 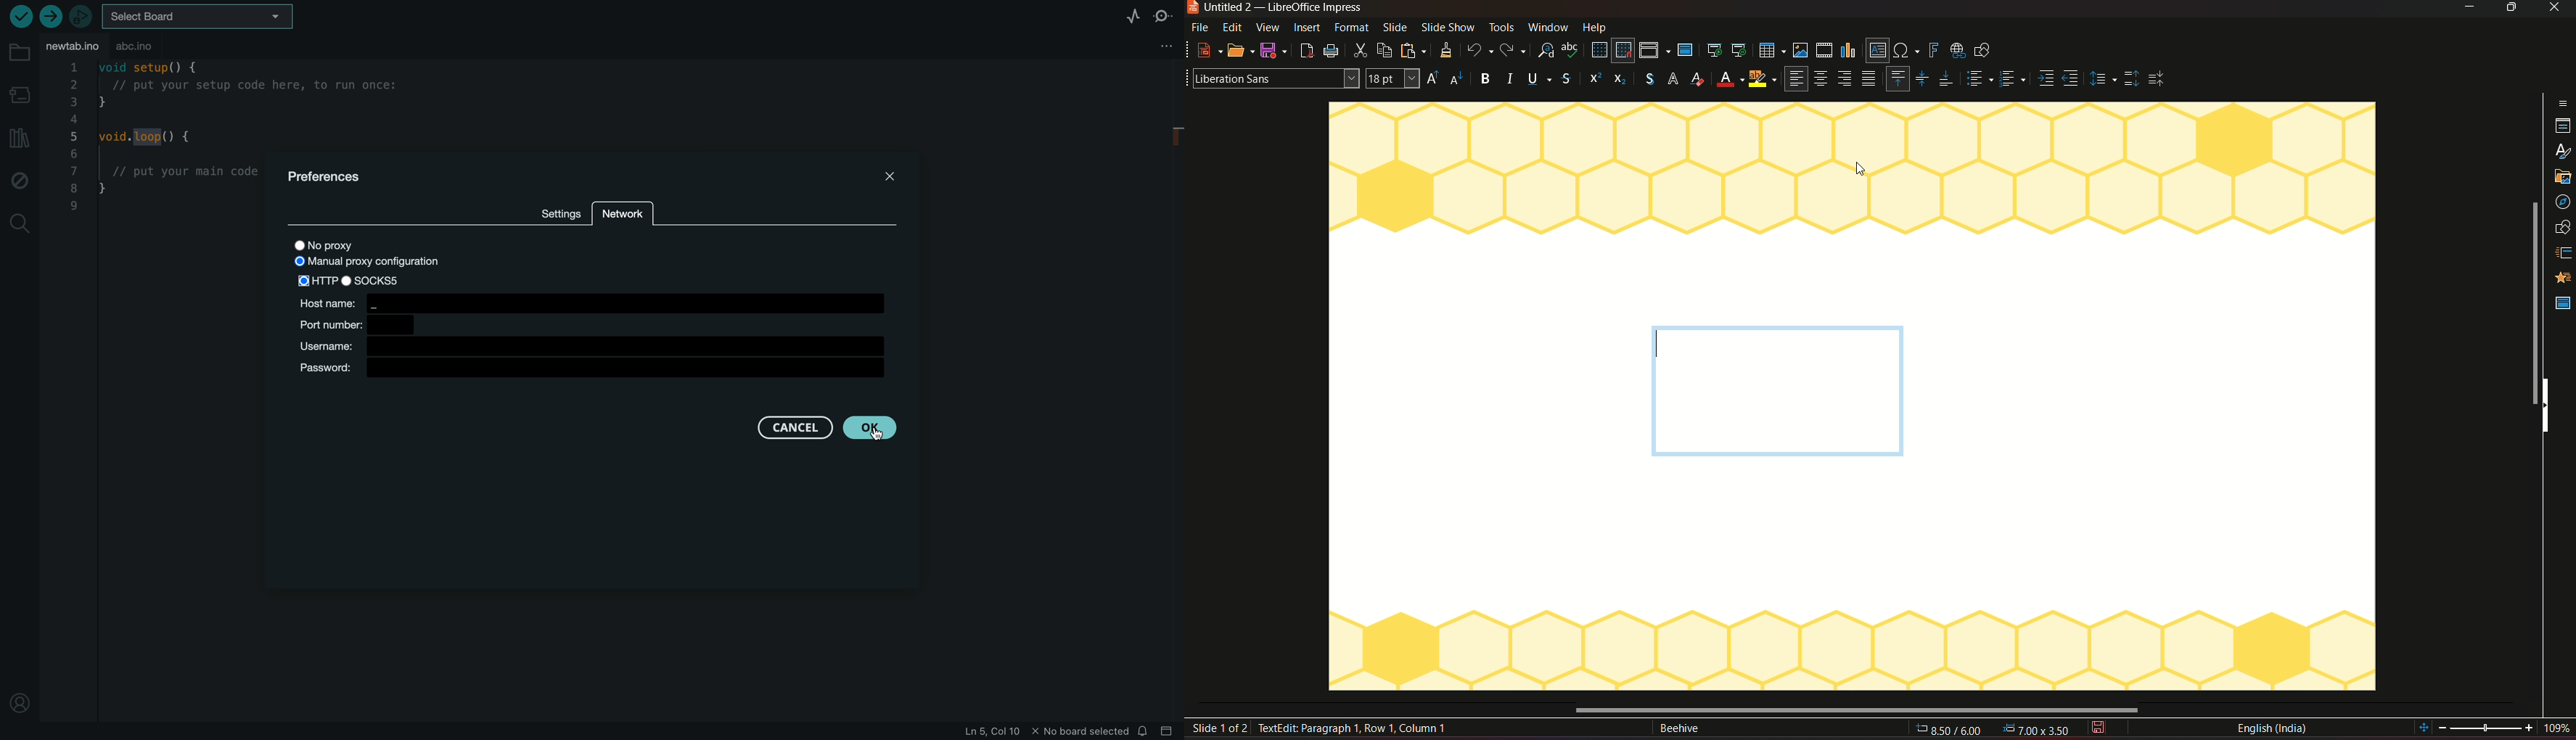 What do you see at coordinates (1571, 52) in the screenshot?
I see `spelling` at bounding box center [1571, 52].